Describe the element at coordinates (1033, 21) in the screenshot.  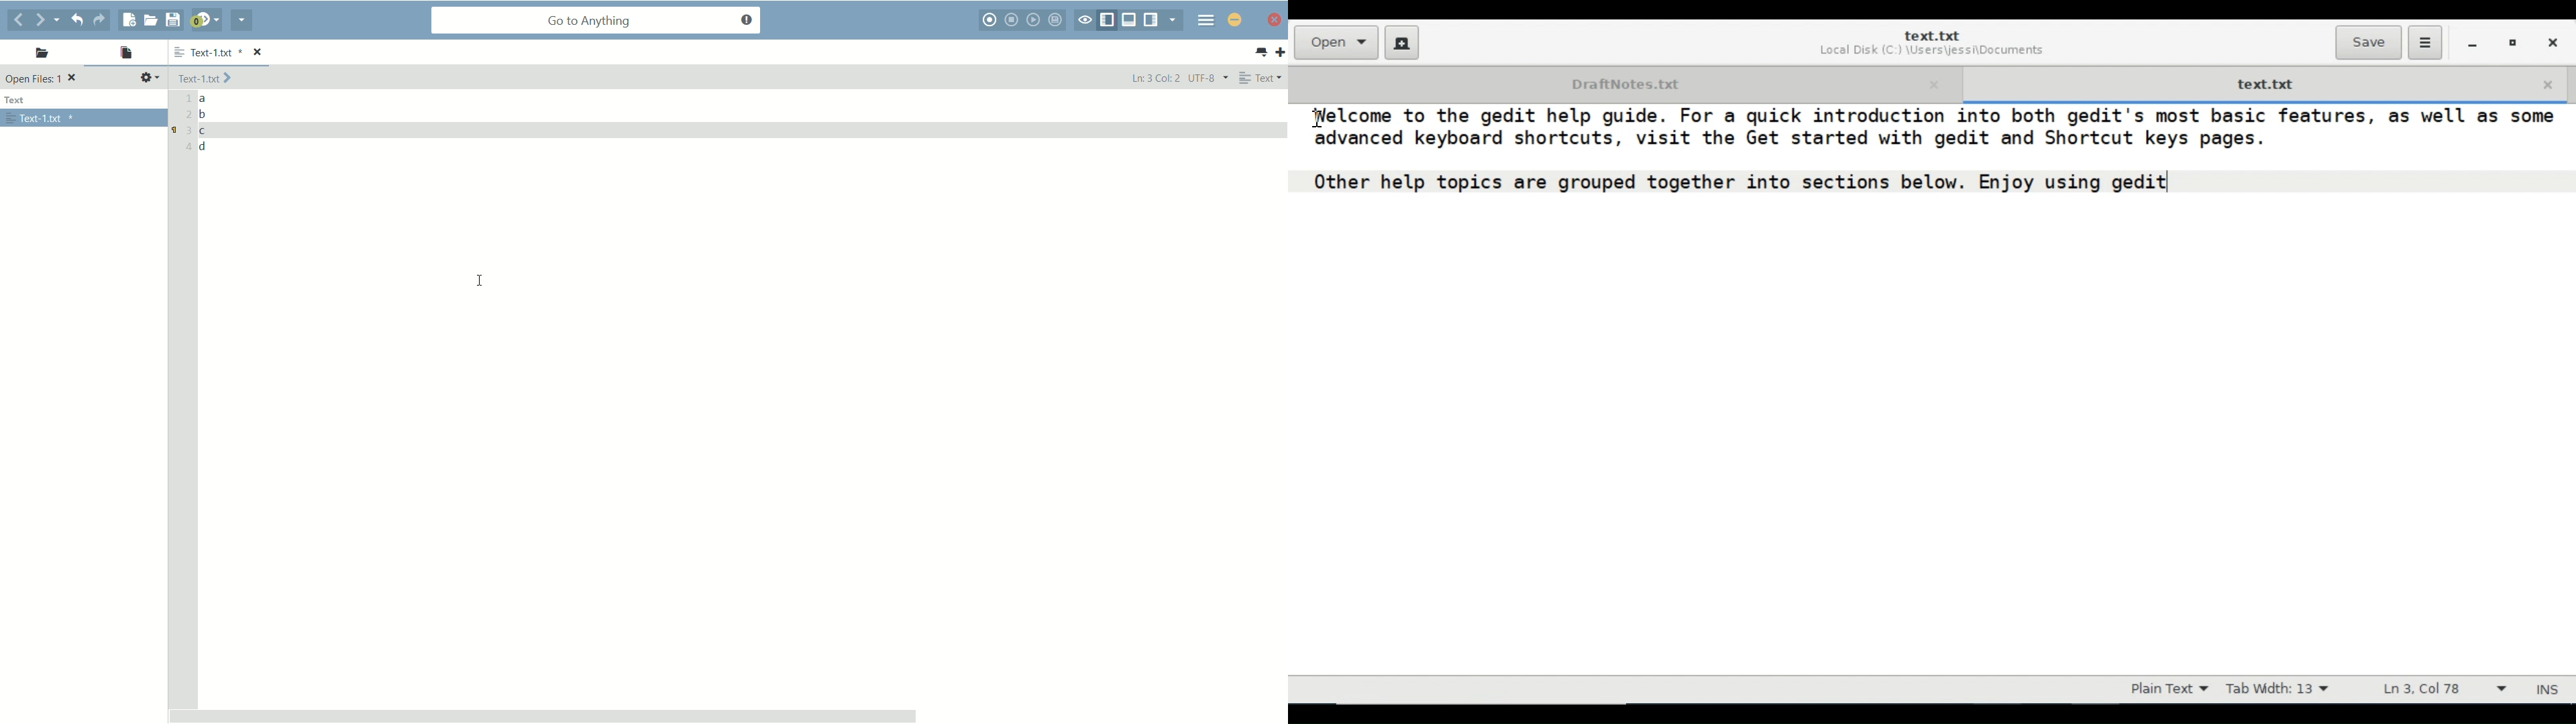
I see `start last macro` at that location.